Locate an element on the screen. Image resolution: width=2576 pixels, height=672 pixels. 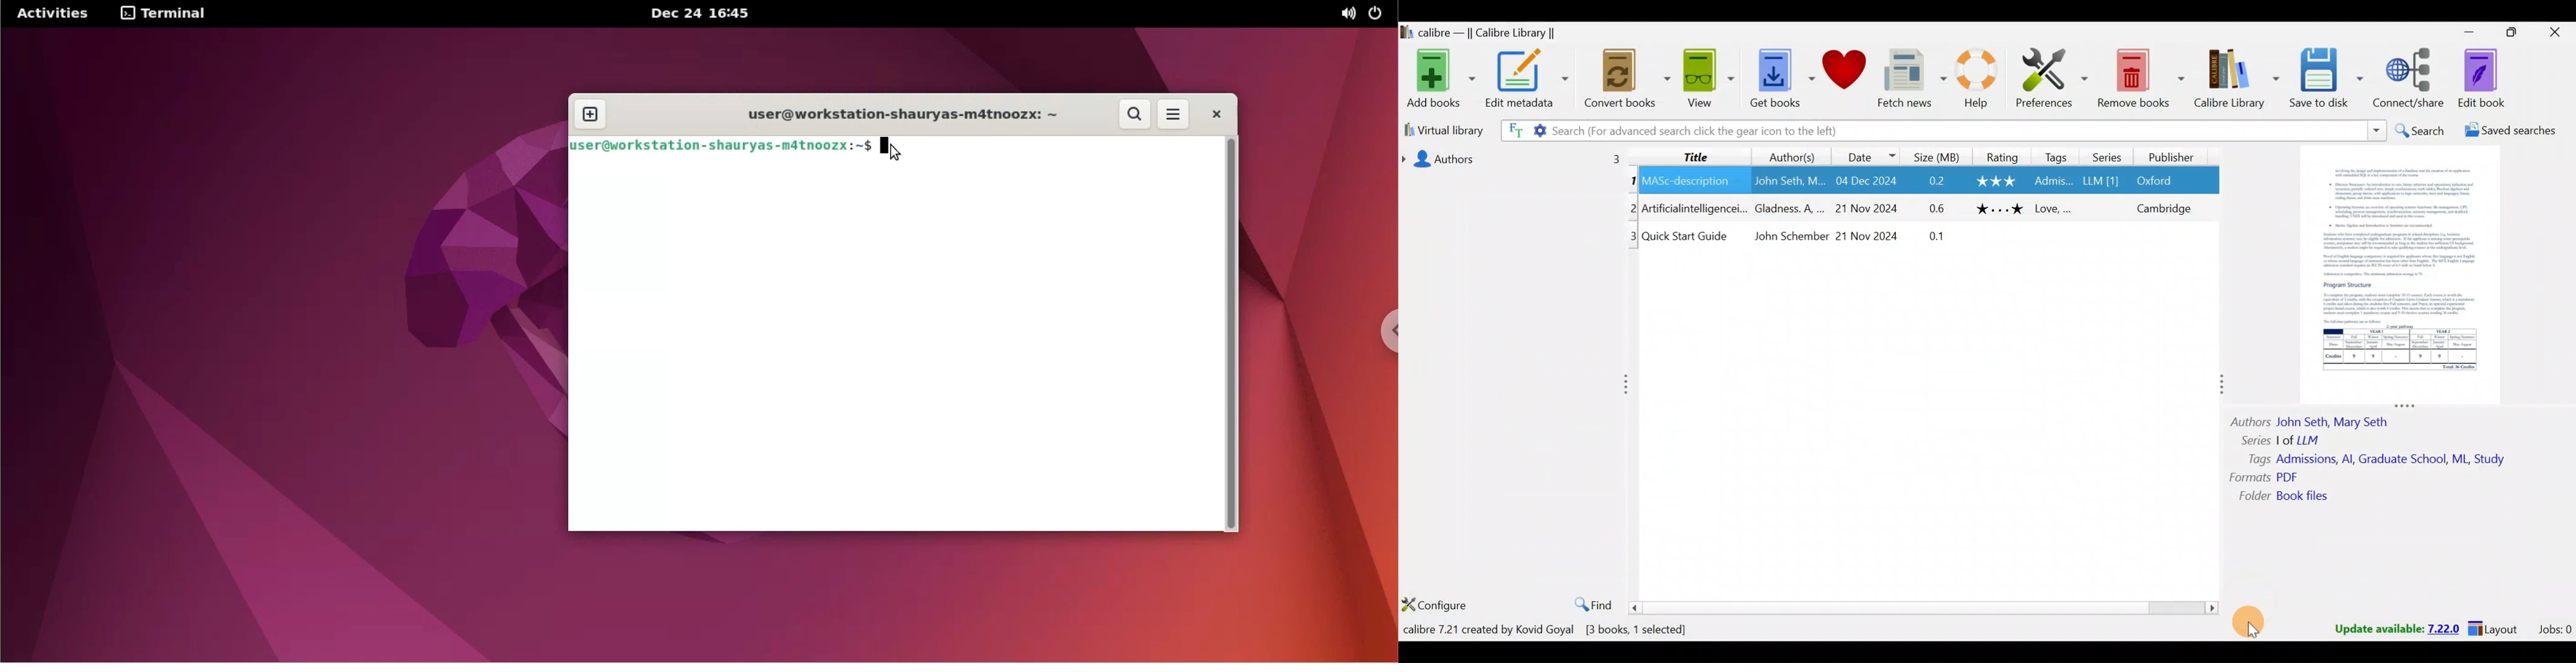
 is located at coordinates (1632, 183).